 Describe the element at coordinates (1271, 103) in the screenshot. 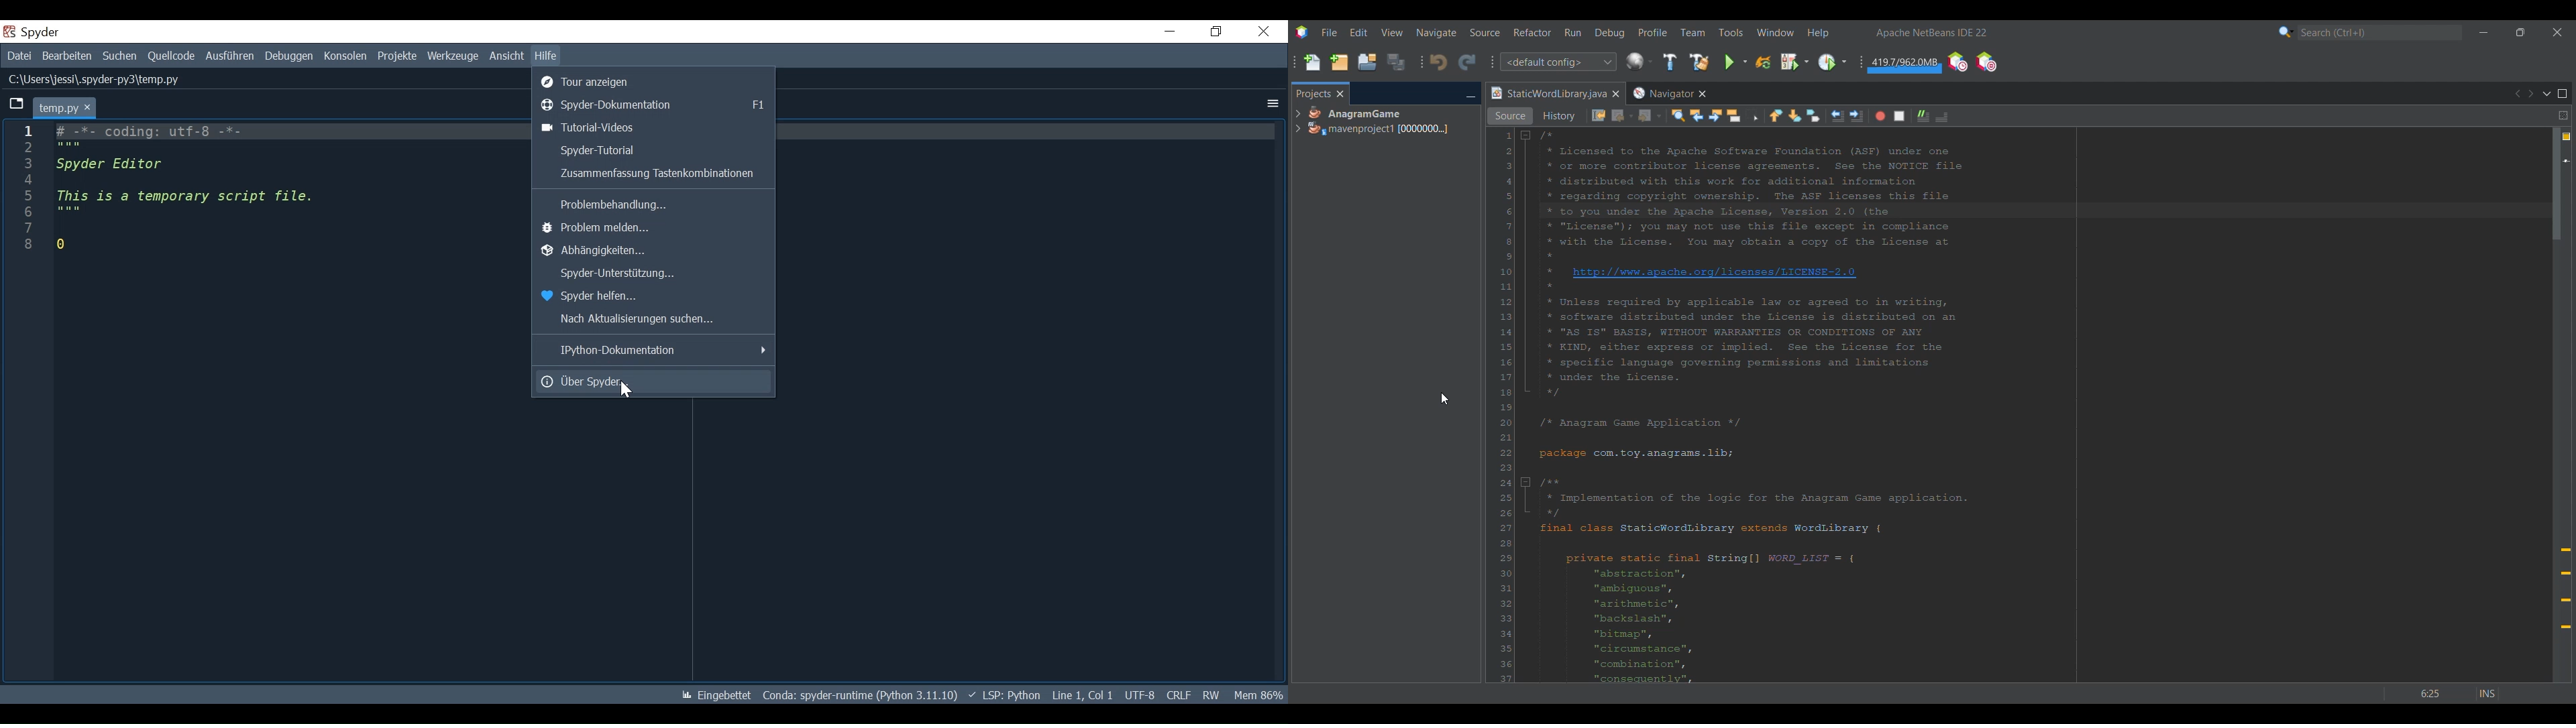

I see `More options` at that location.